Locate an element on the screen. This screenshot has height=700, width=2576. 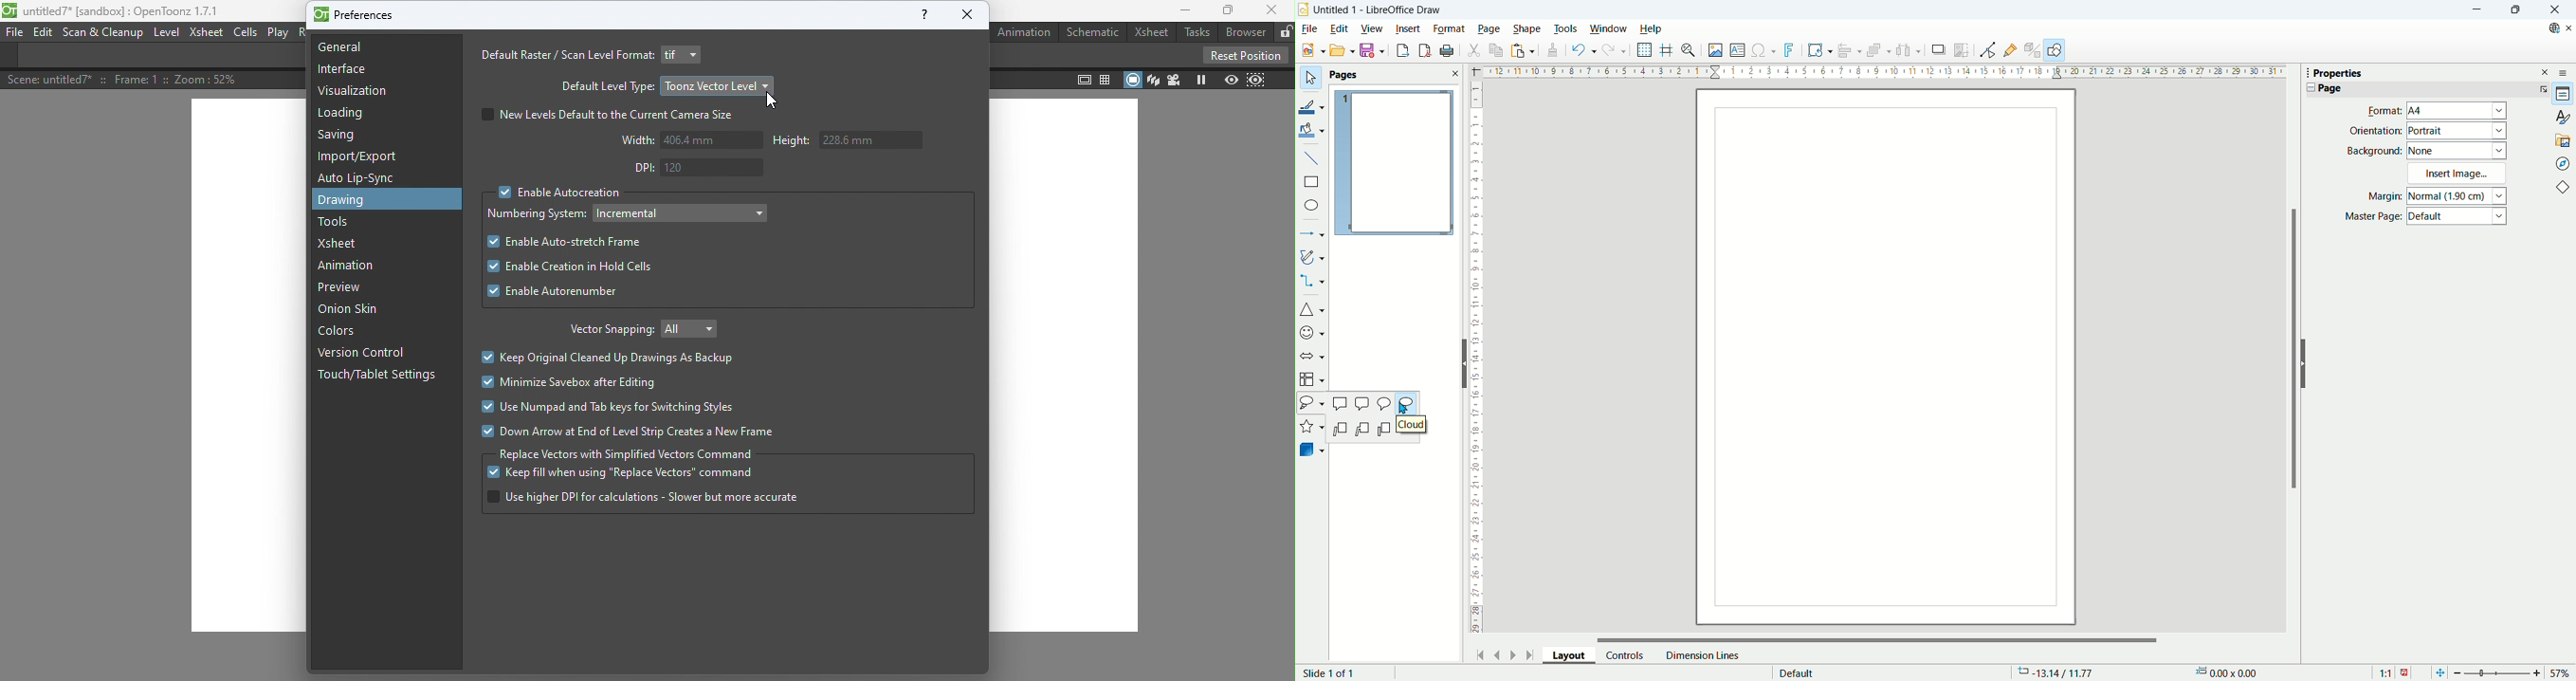
Enable is located at coordinates (556, 291).